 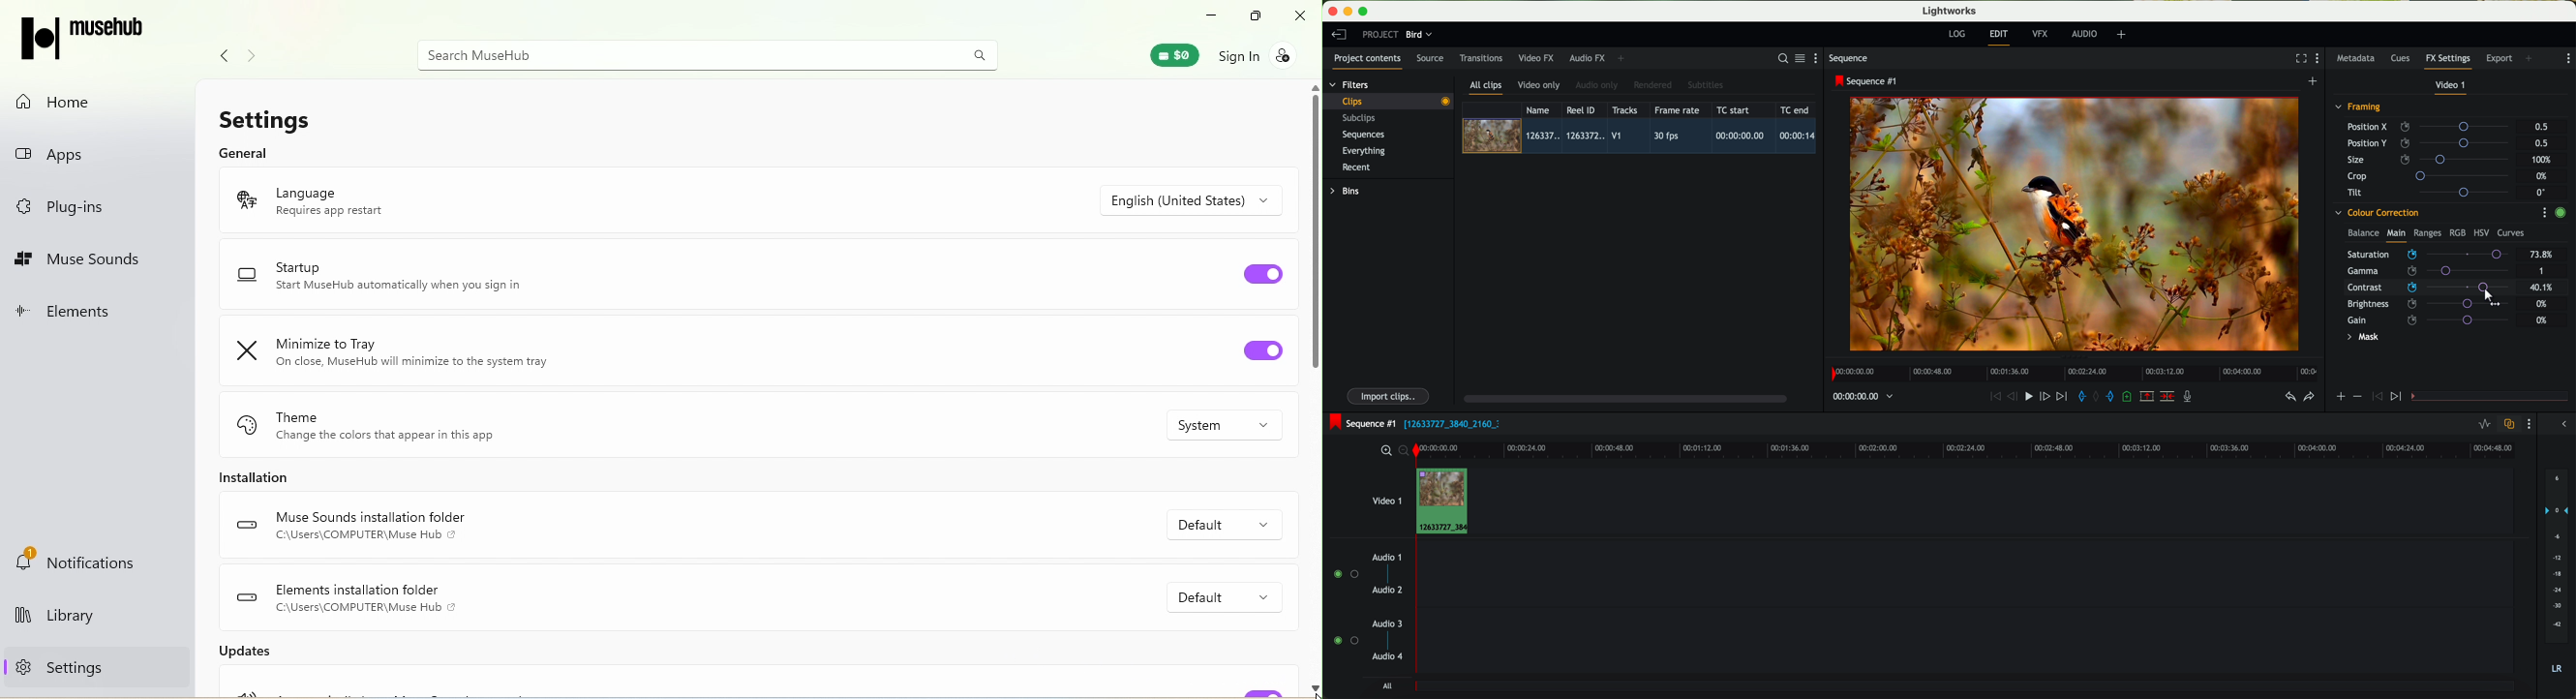 I want to click on black, so click(x=1448, y=423).